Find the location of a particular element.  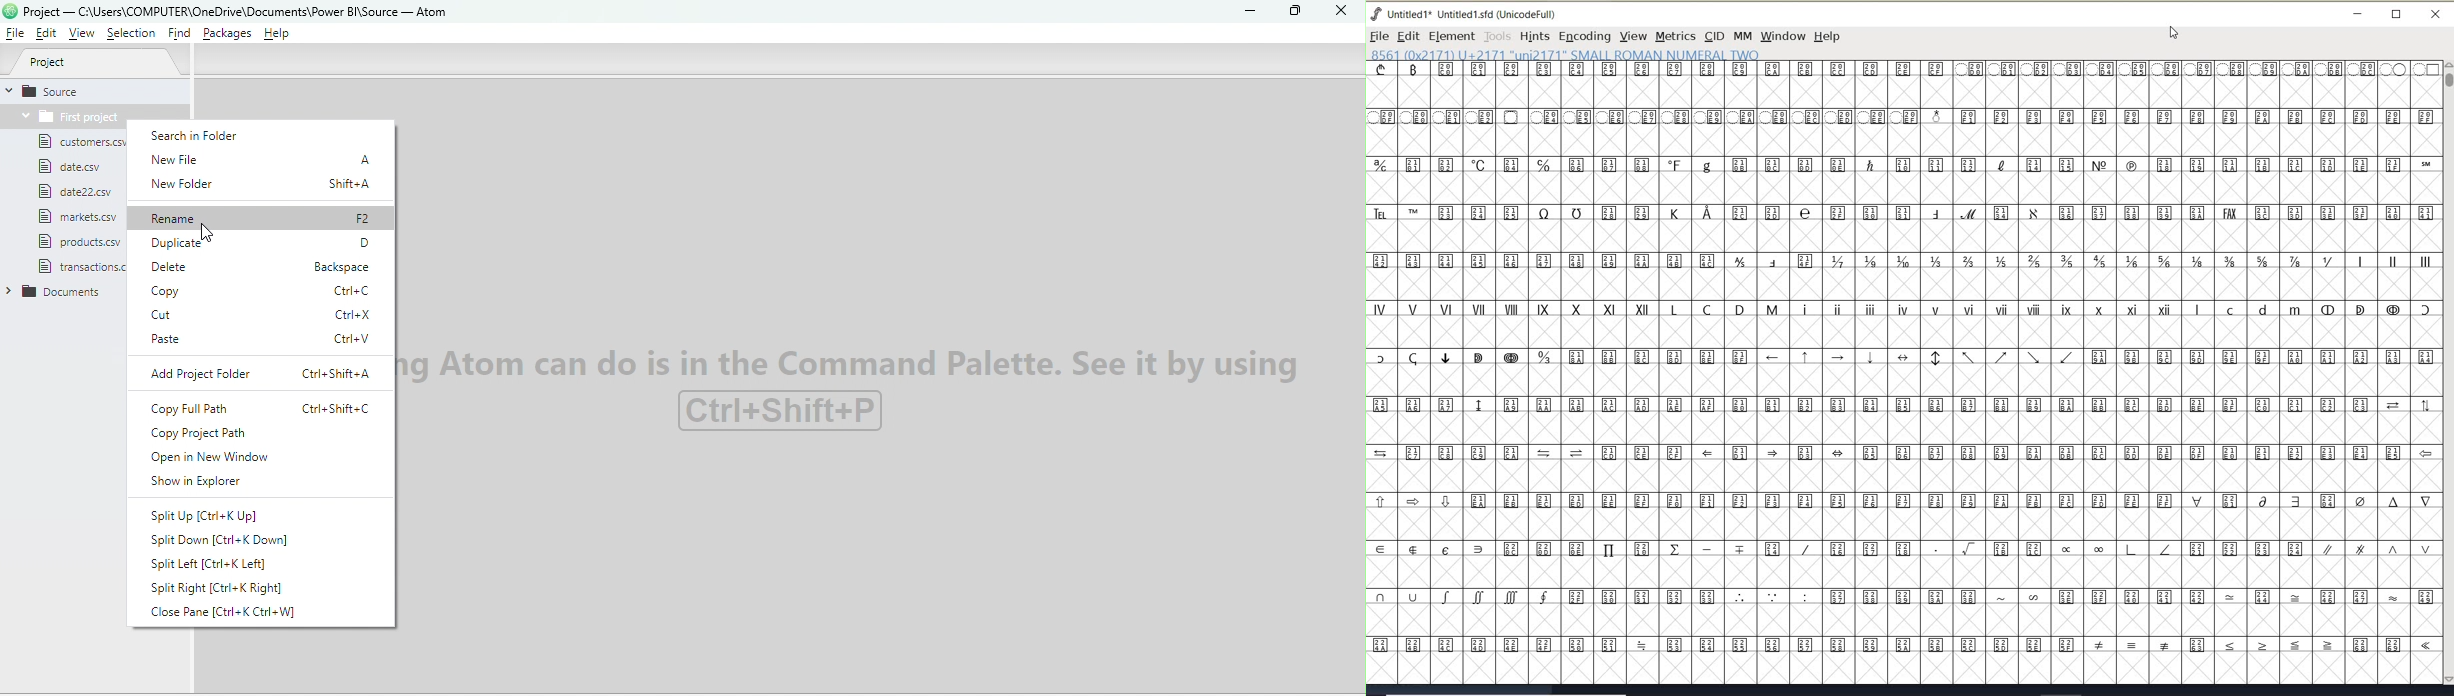

View is located at coordinates (83, 34).